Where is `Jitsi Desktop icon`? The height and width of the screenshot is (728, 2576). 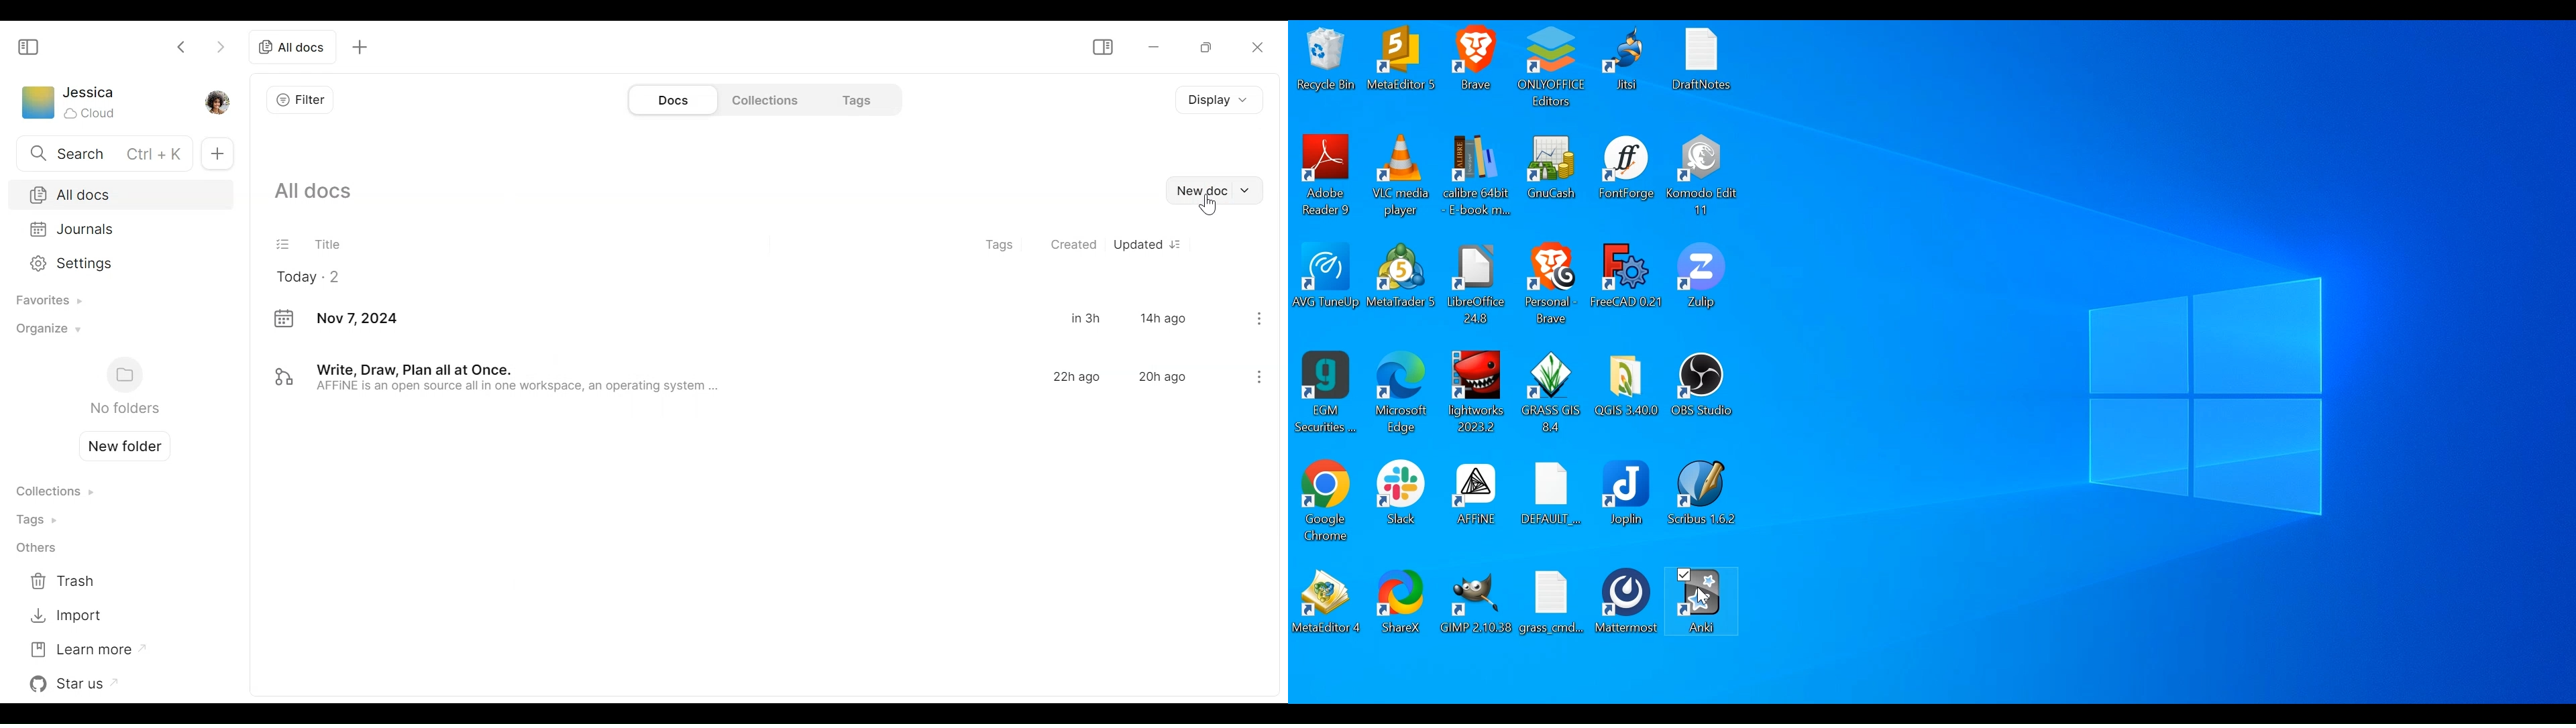
Jitsi Desktop icon is located at coordinates (1624, 59).